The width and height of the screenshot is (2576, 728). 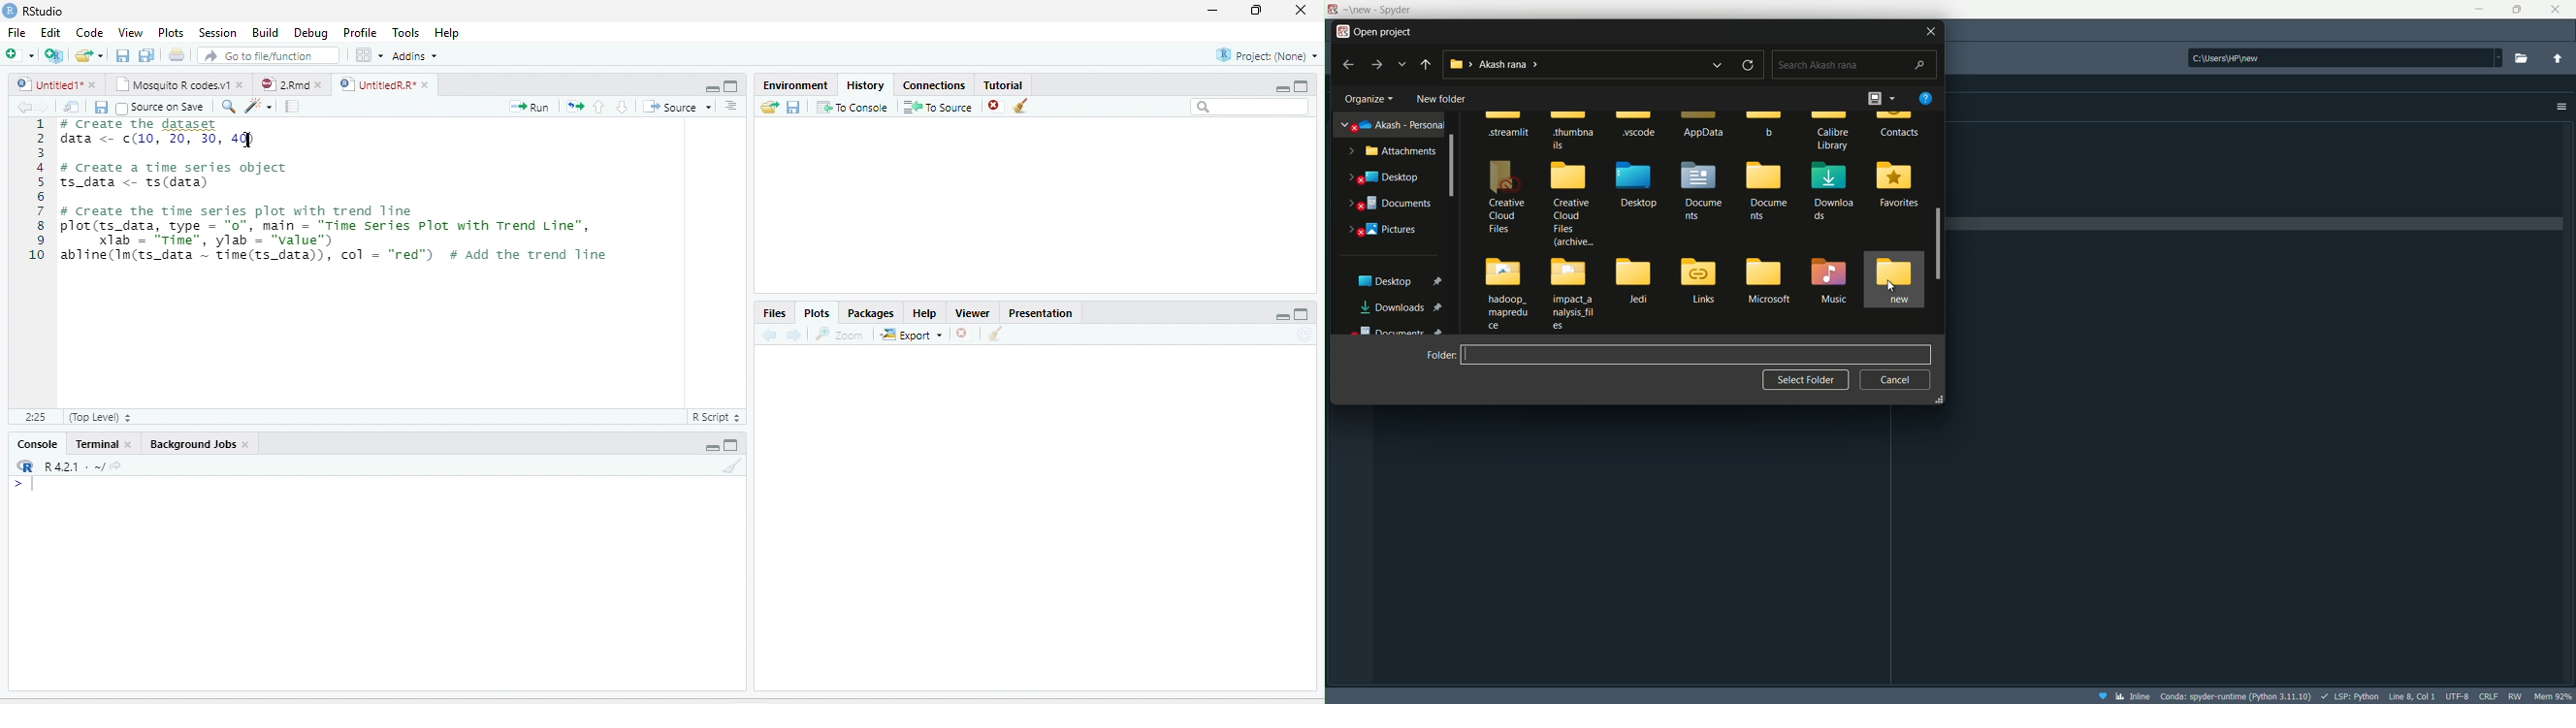 I want to click on Maximize, so click(x=732, y=86).